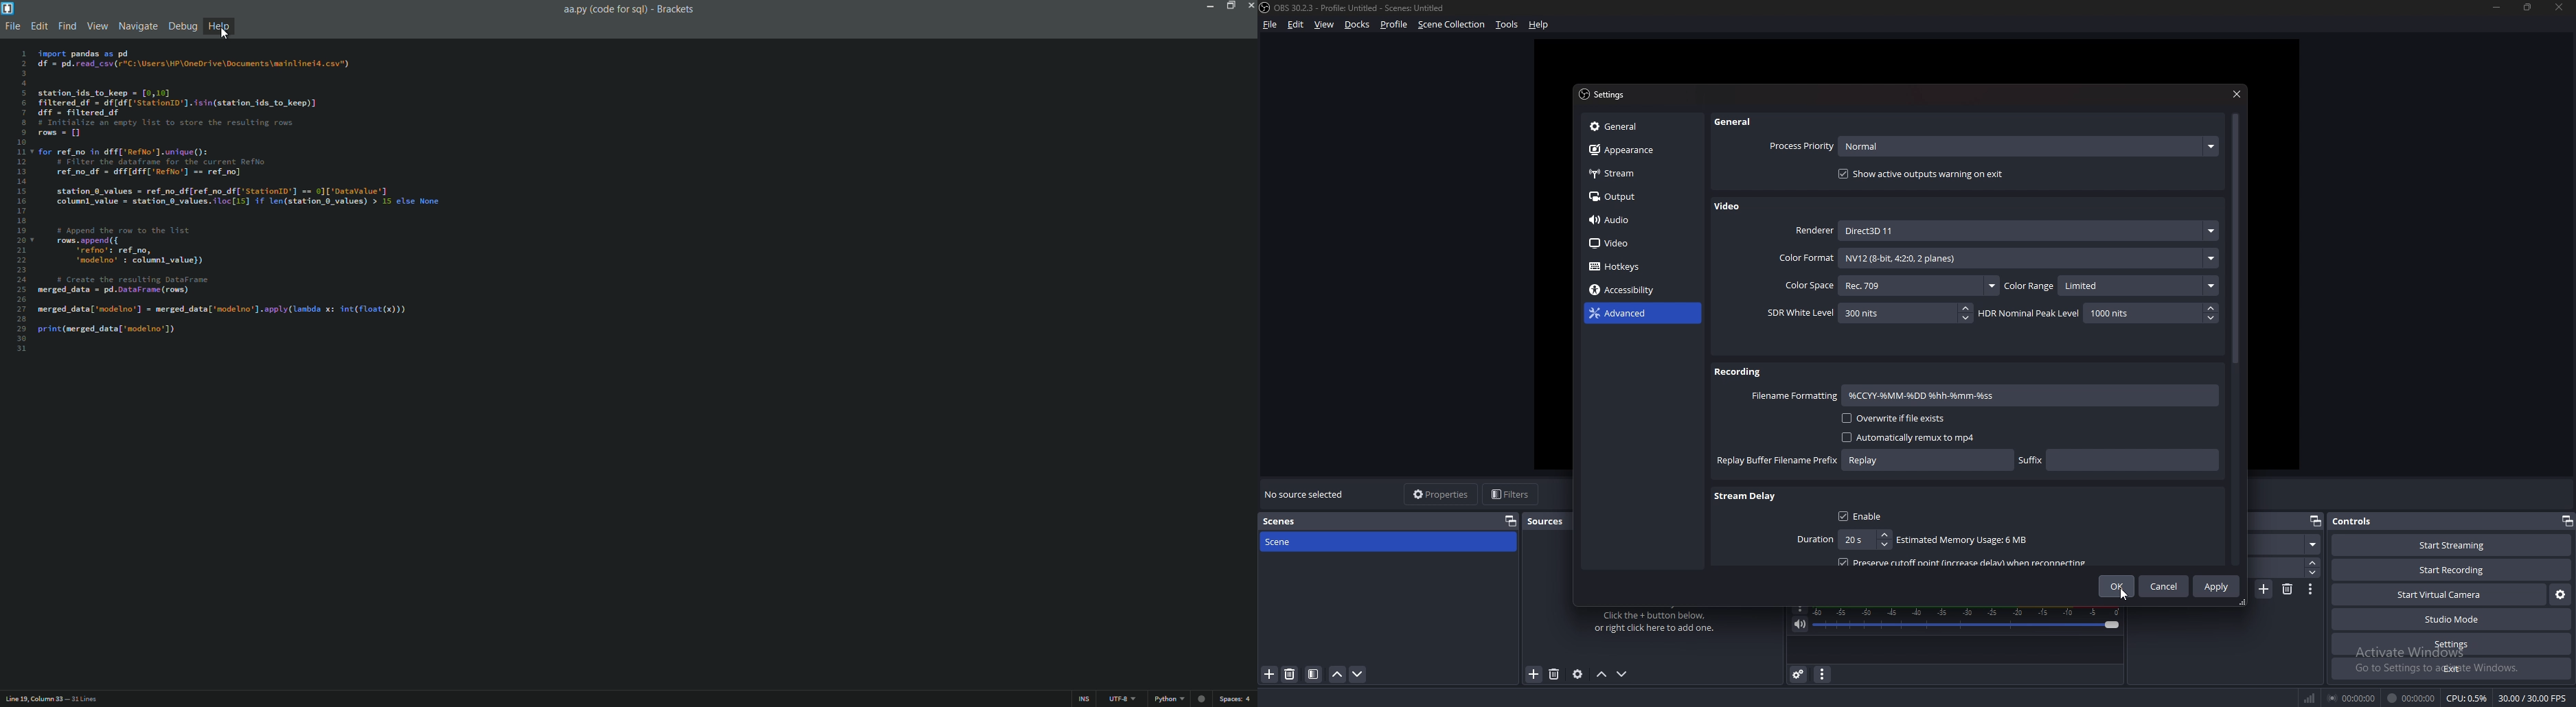 This screenshot has width=2576, height=728. I want to click on remove scene, so click(1290, 674).